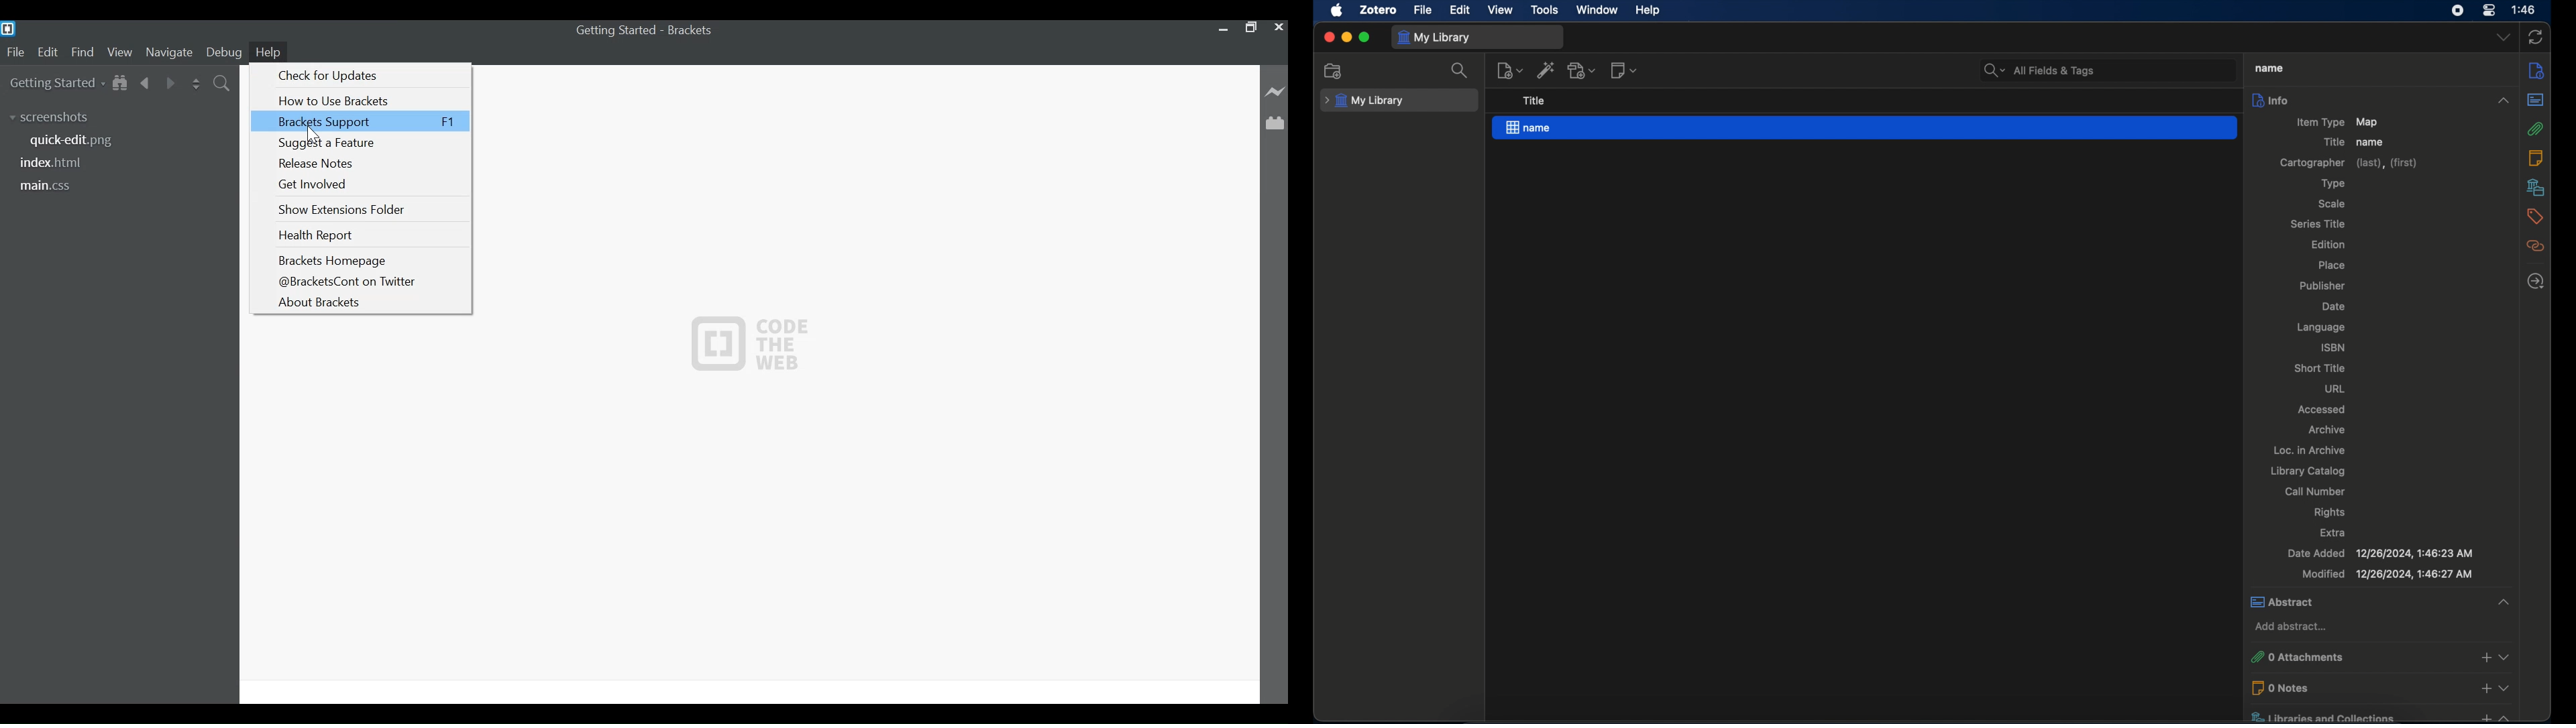 This screenshot has height=728, width=2576. Describe the element at coordinates (2536, 281) in the screenshot. I see `locate` at that location.